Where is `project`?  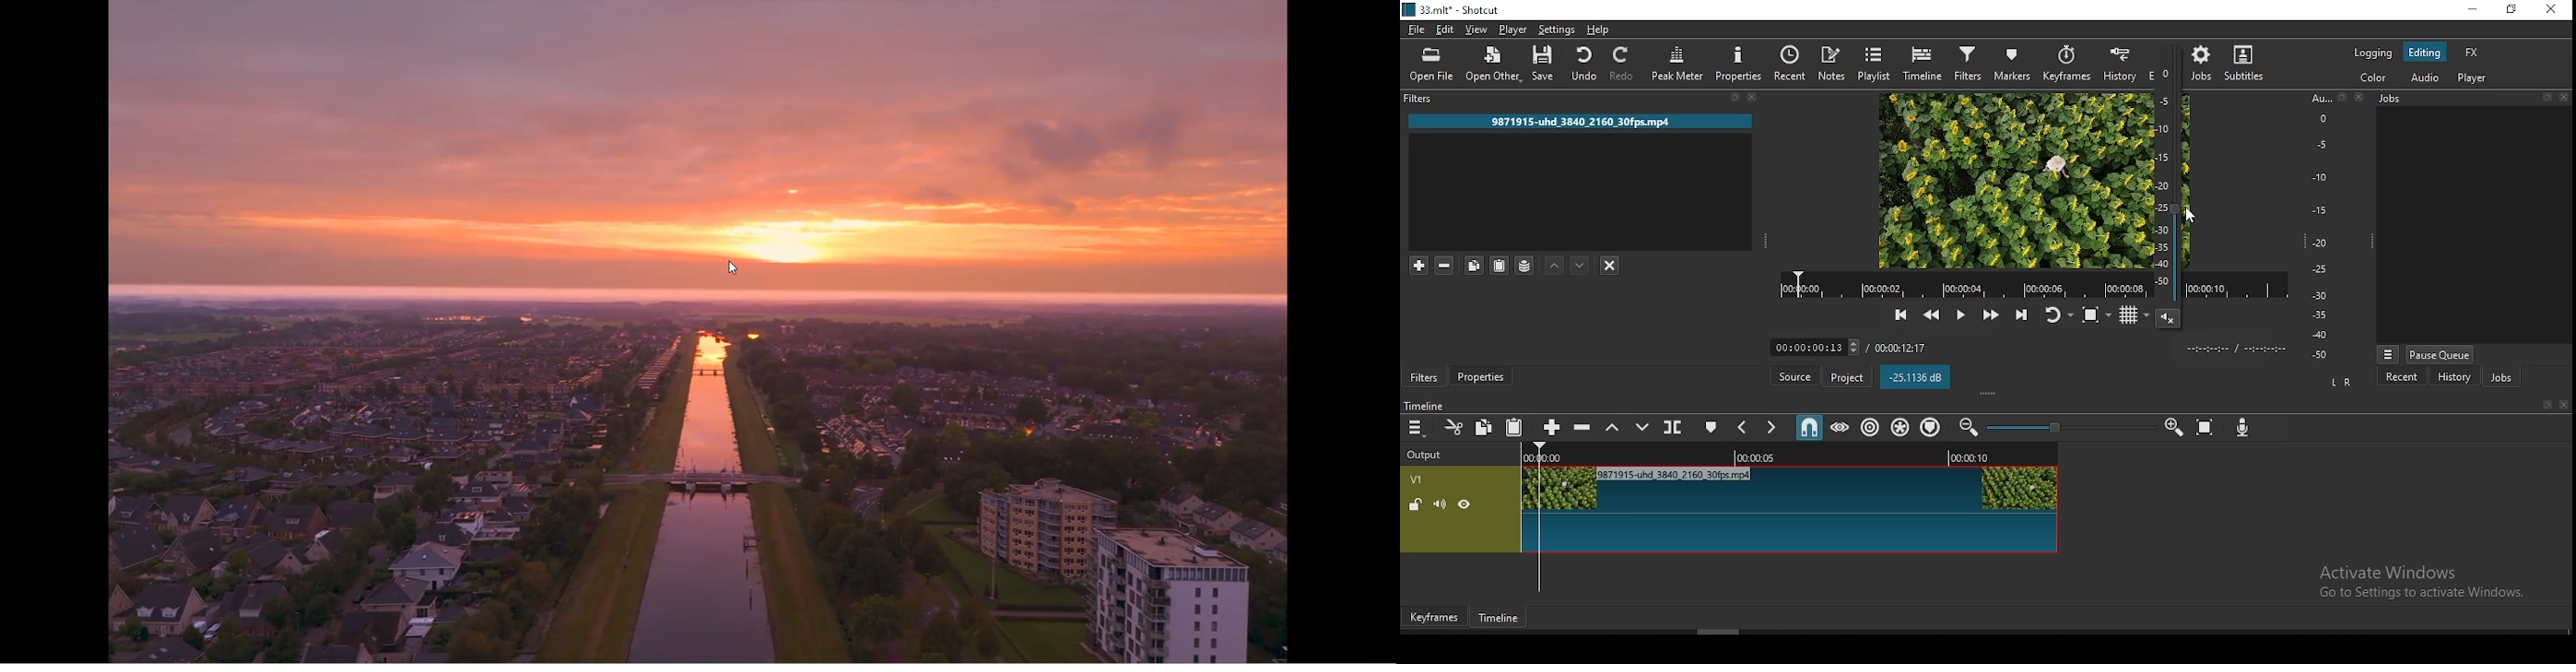 project is located at coordinates (1850, 378).